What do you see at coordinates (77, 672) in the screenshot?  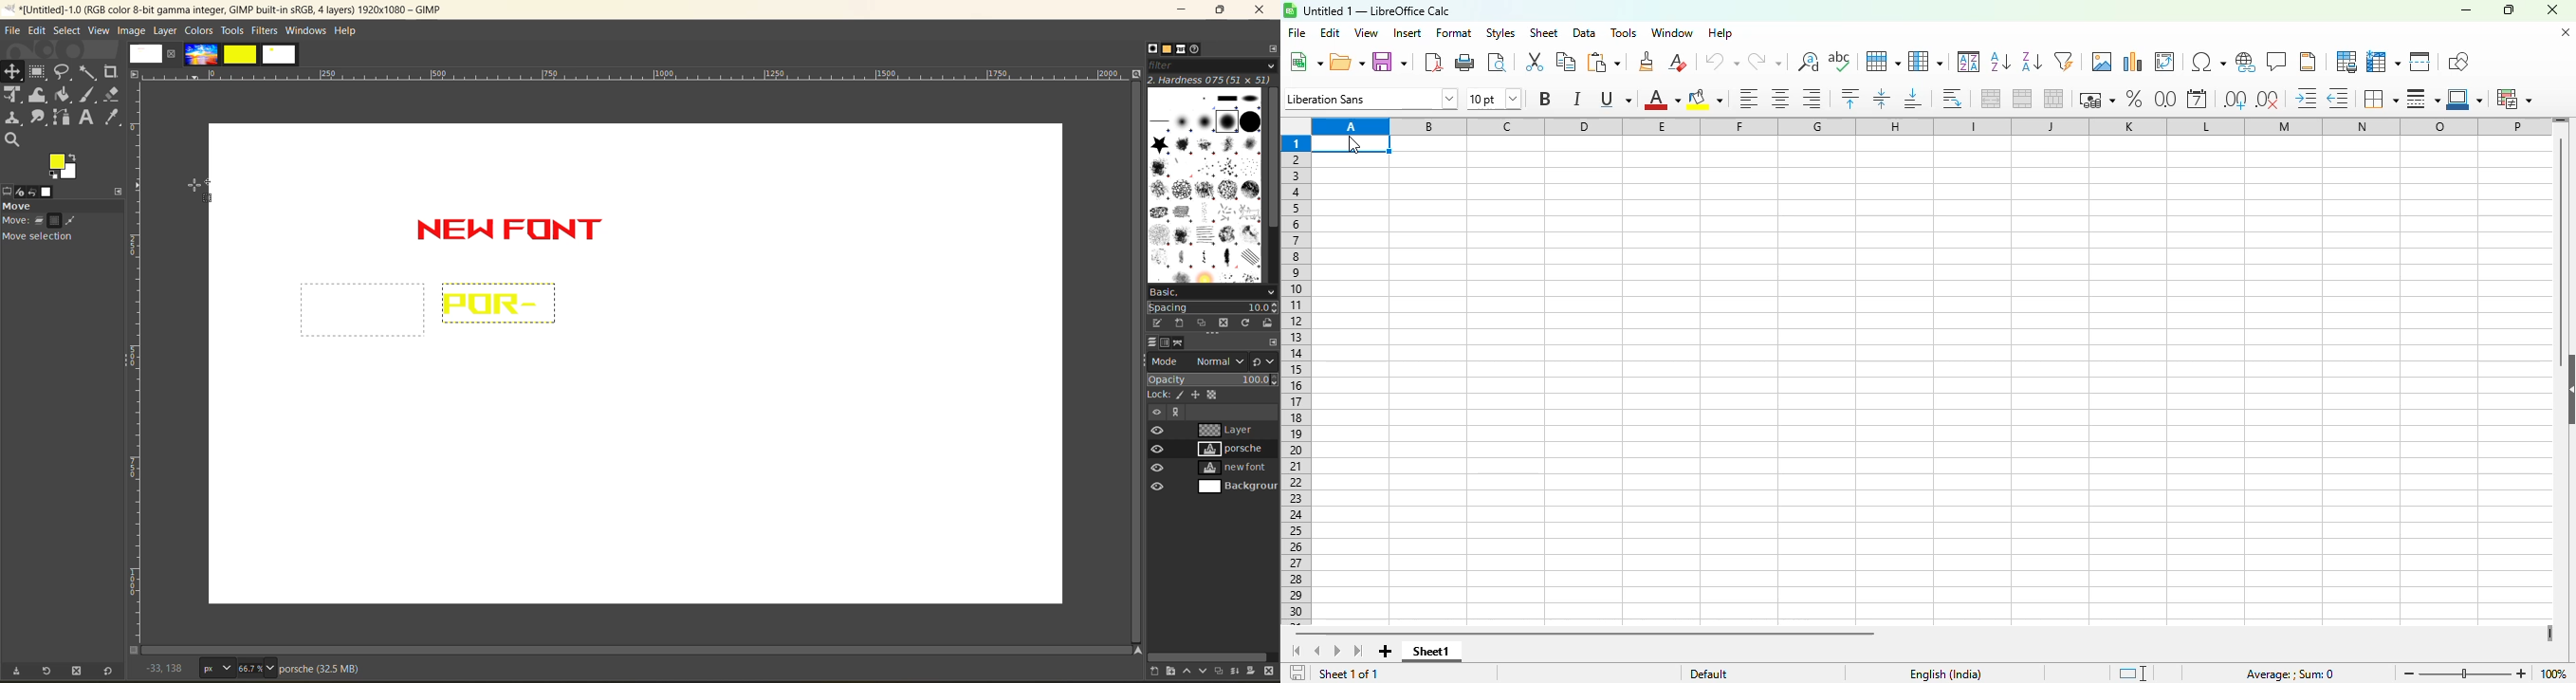 I see `delete tool preset` at bounding box center [77, 672].